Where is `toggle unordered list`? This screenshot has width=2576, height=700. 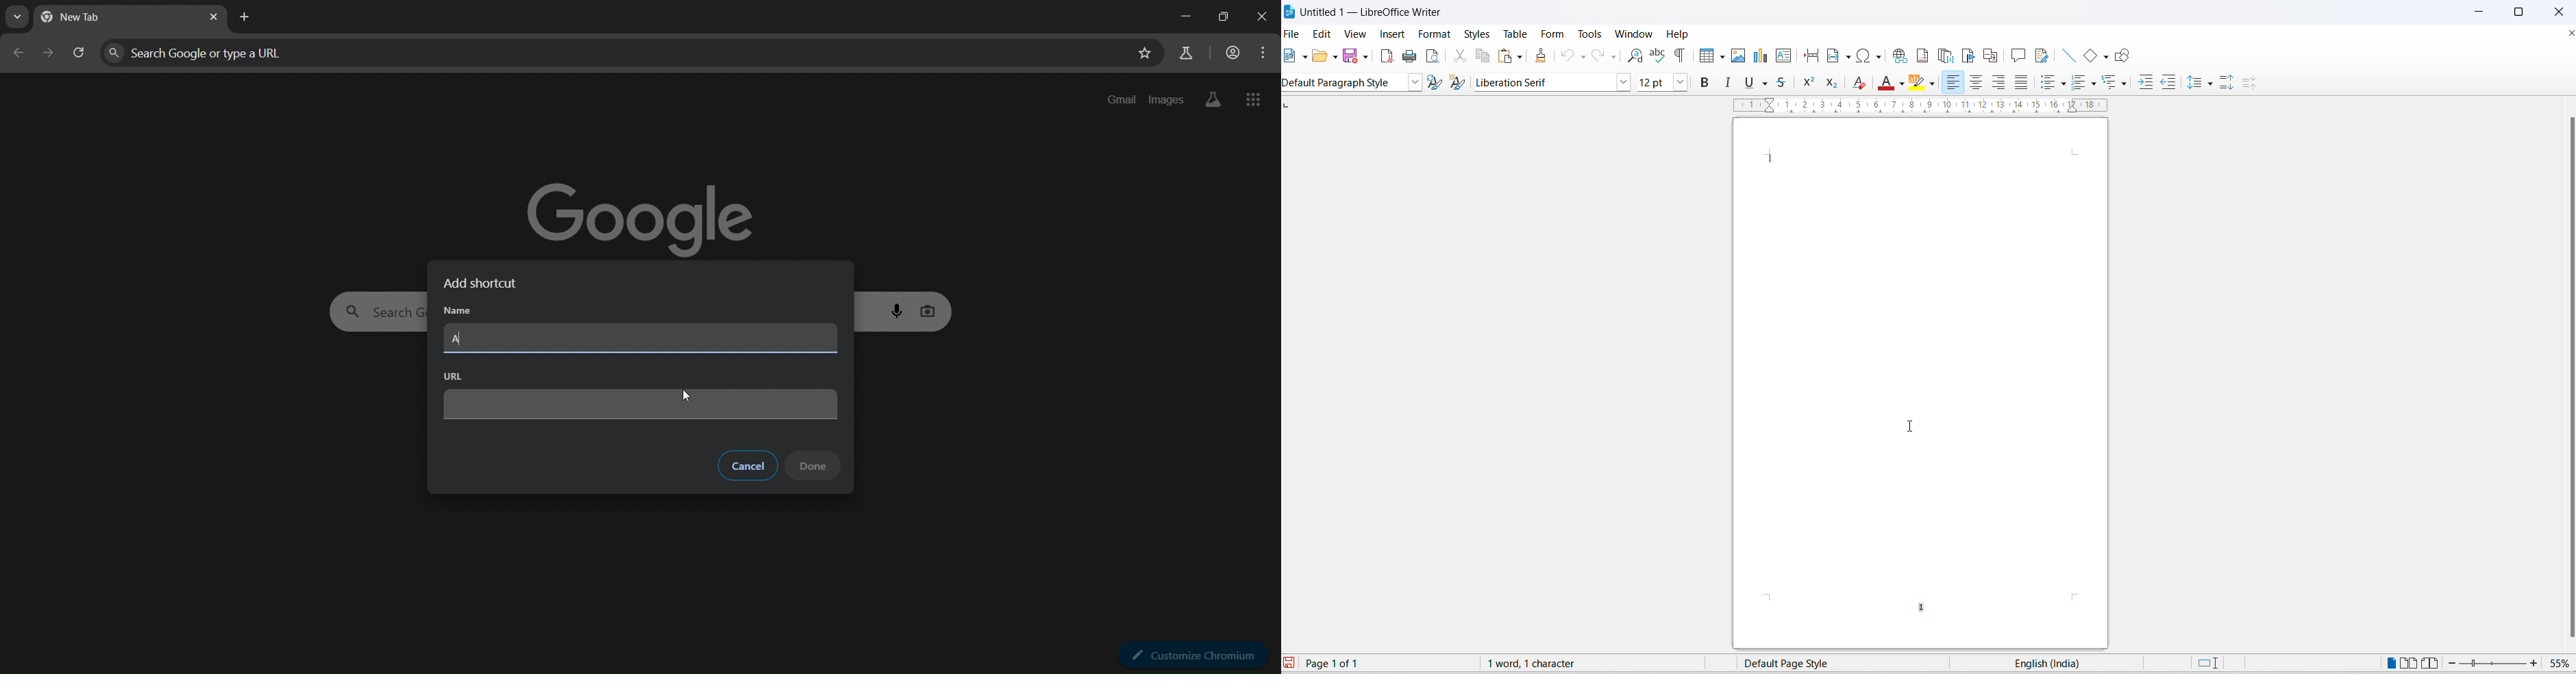 toggle unordered list is located at coordinates (2048, 84).